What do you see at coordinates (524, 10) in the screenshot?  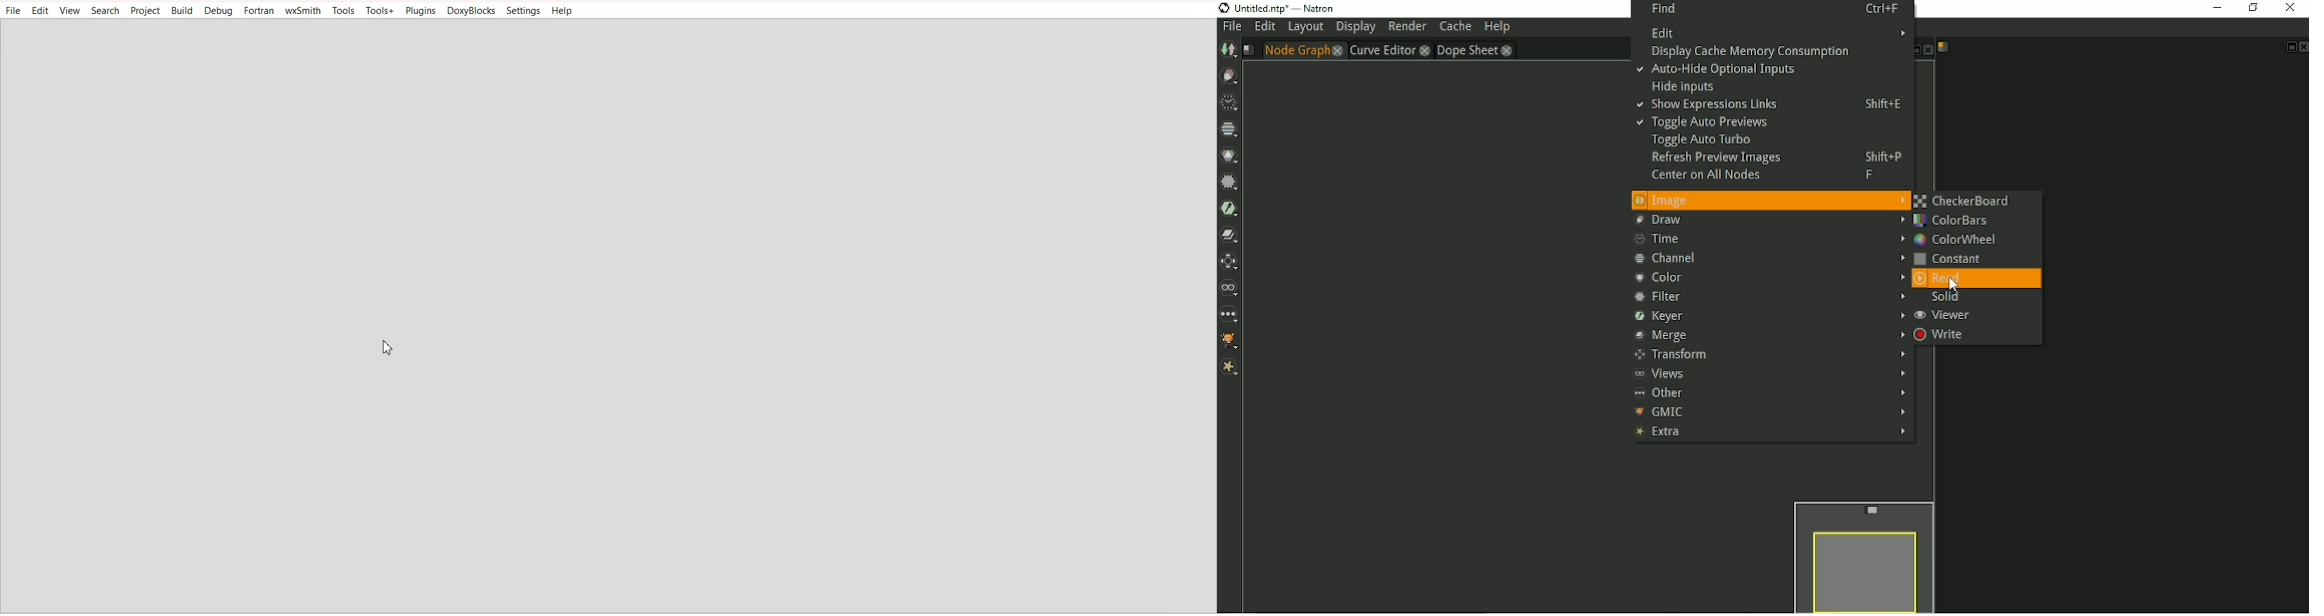 I see `Settings` at bounding box center [524, 10].